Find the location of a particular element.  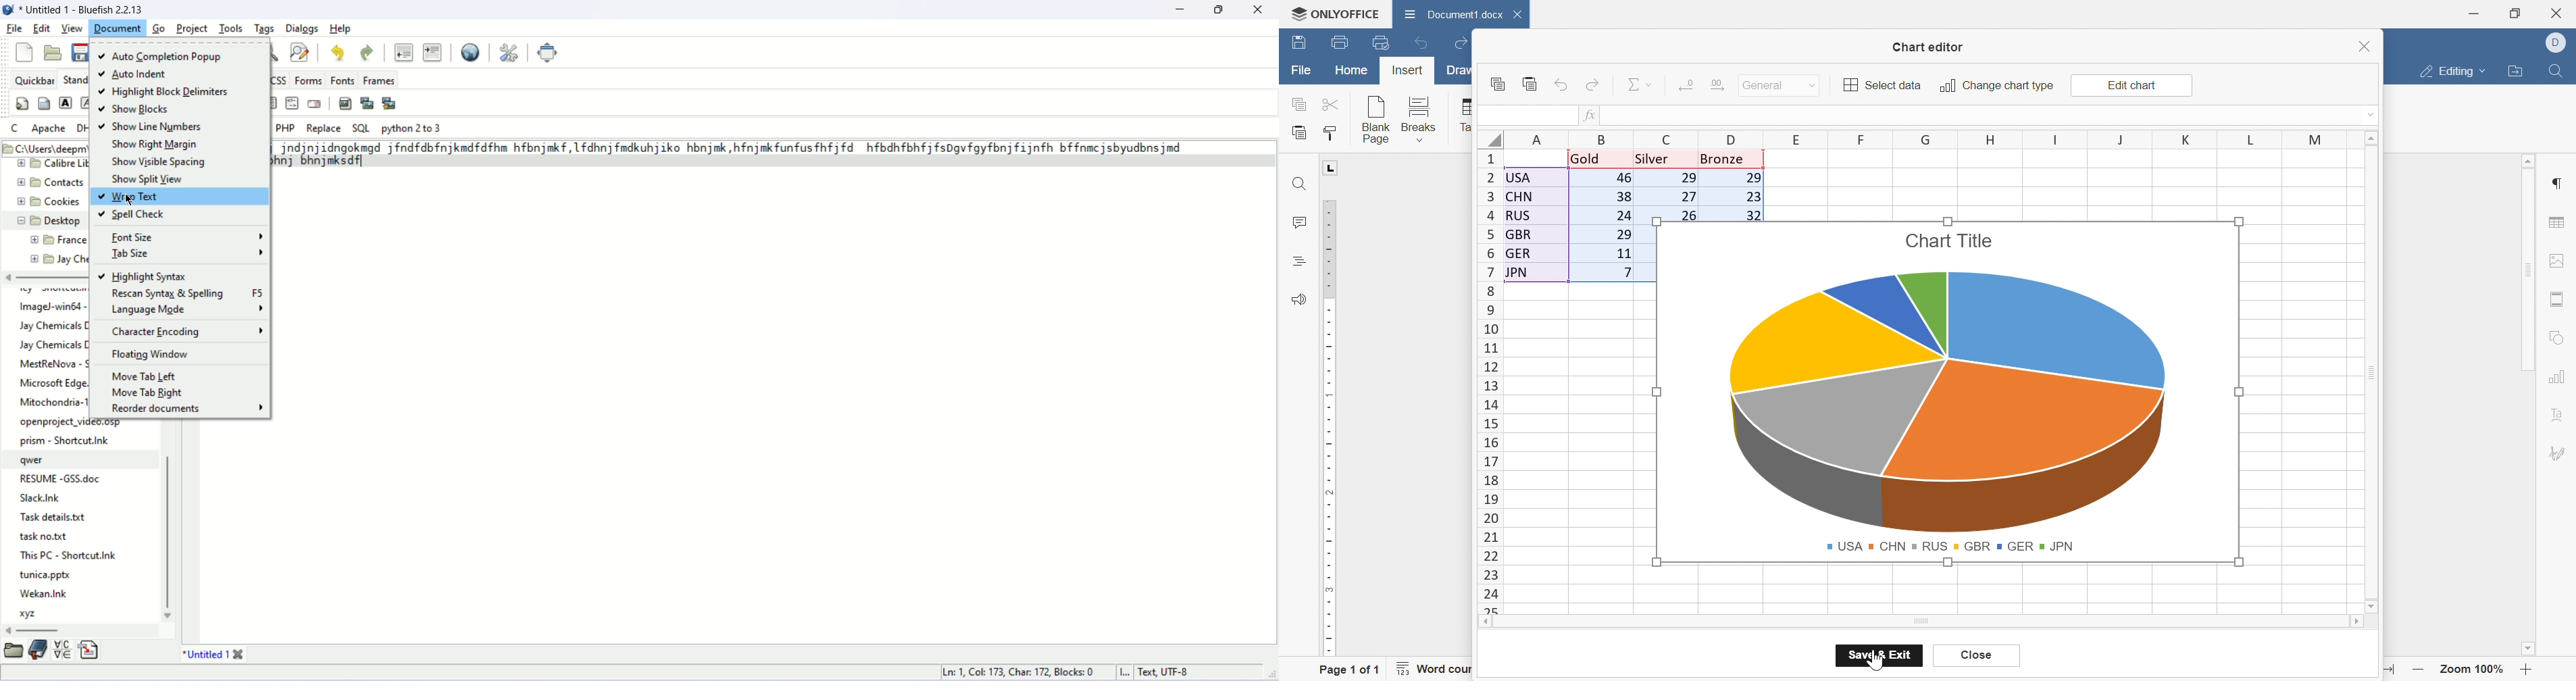

Column Names is located at coordinates (1921, 138).